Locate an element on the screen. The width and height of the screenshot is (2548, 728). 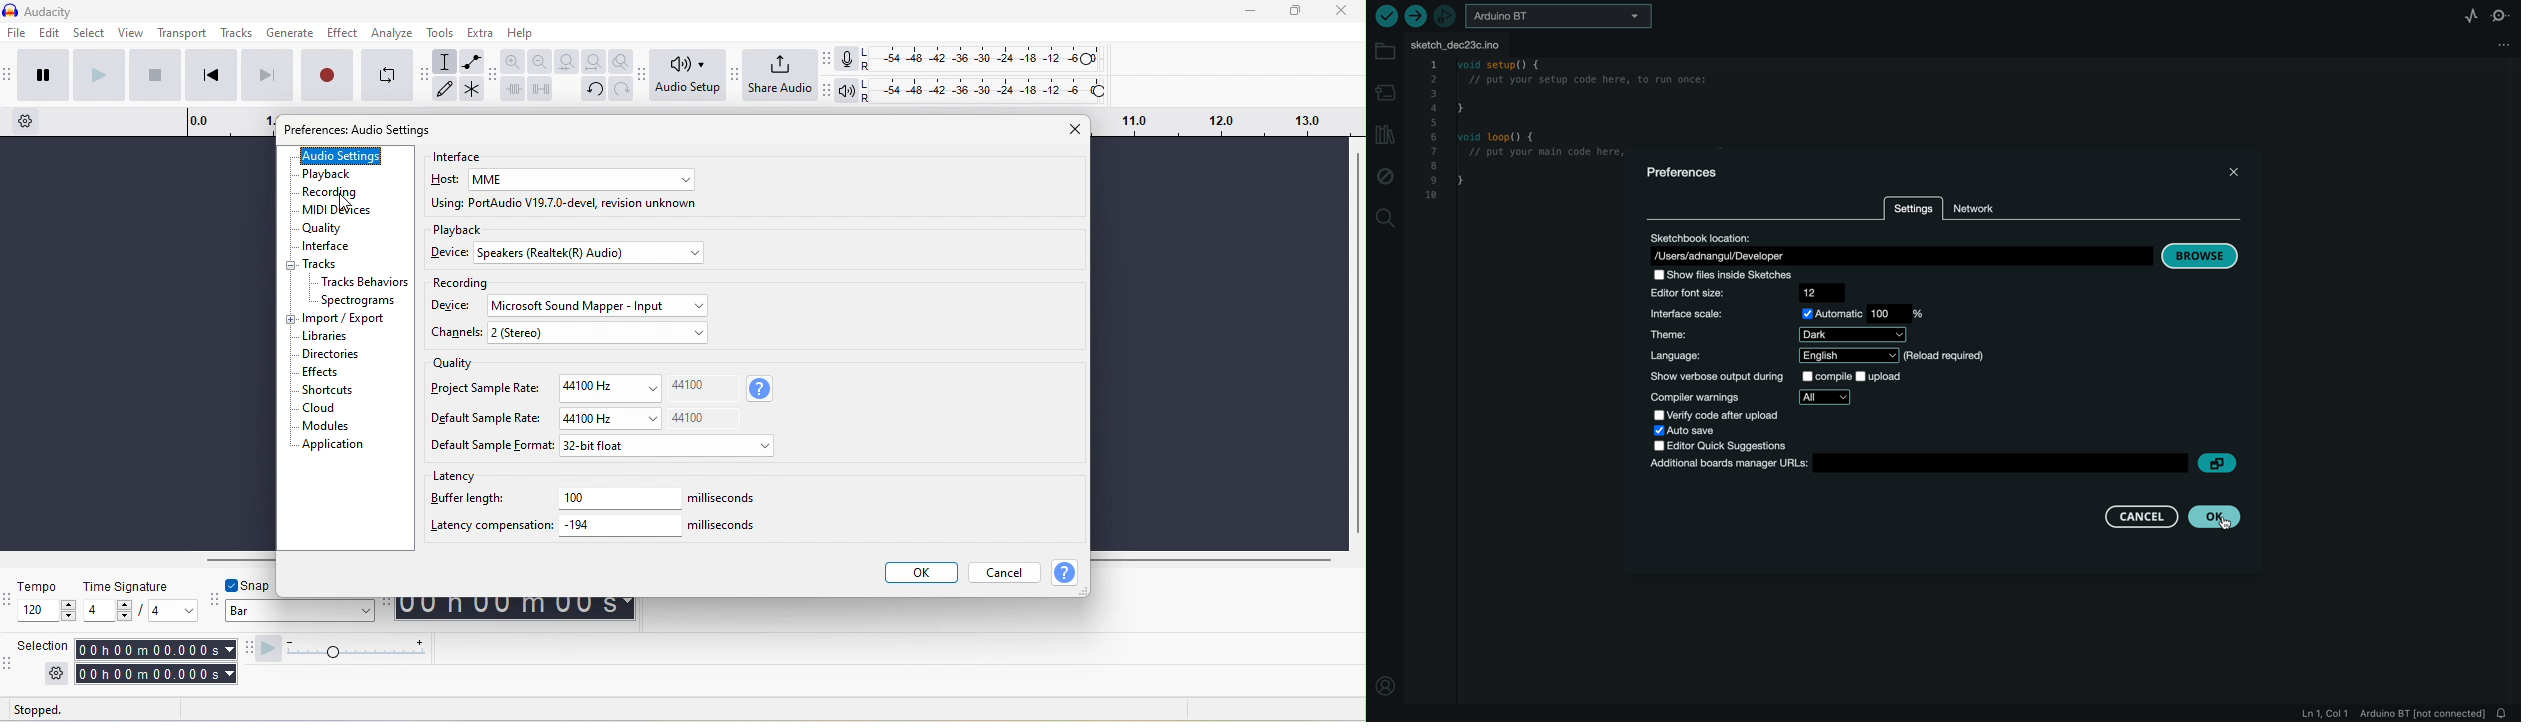
effect is located at coordinates (343, 34).